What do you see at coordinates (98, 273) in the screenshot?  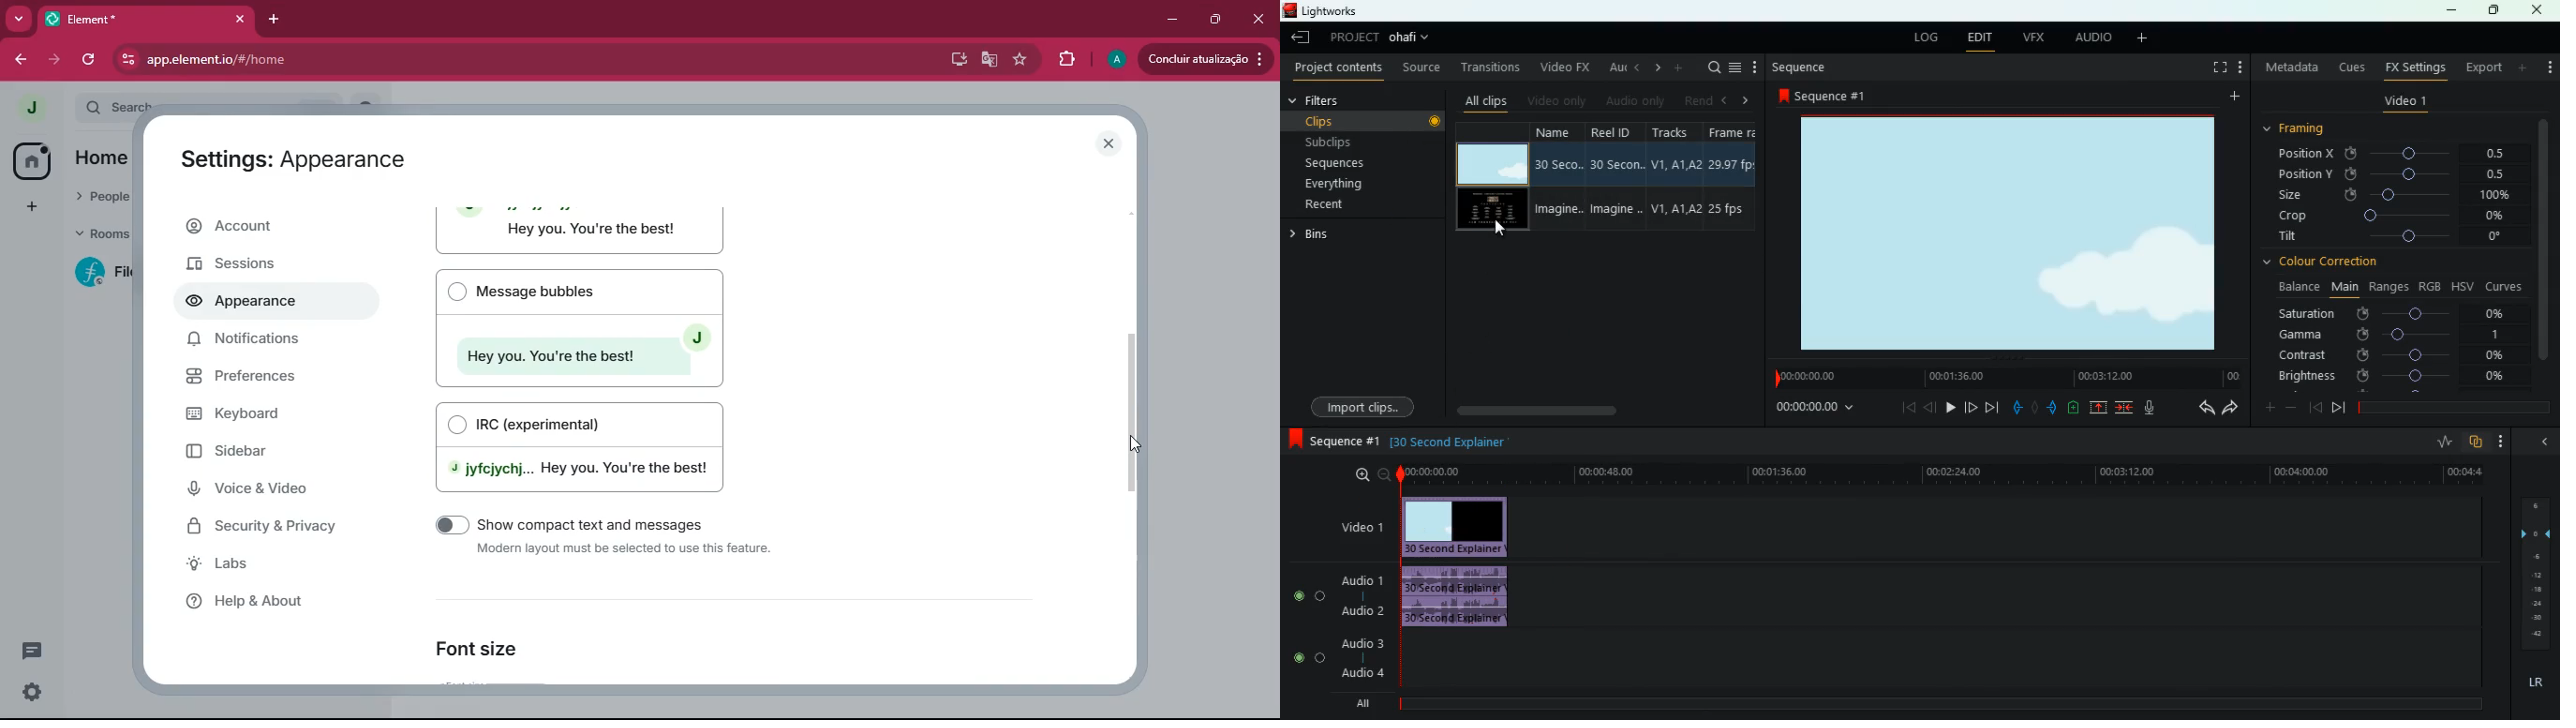 I see `room` at bounding box center [98, 273].